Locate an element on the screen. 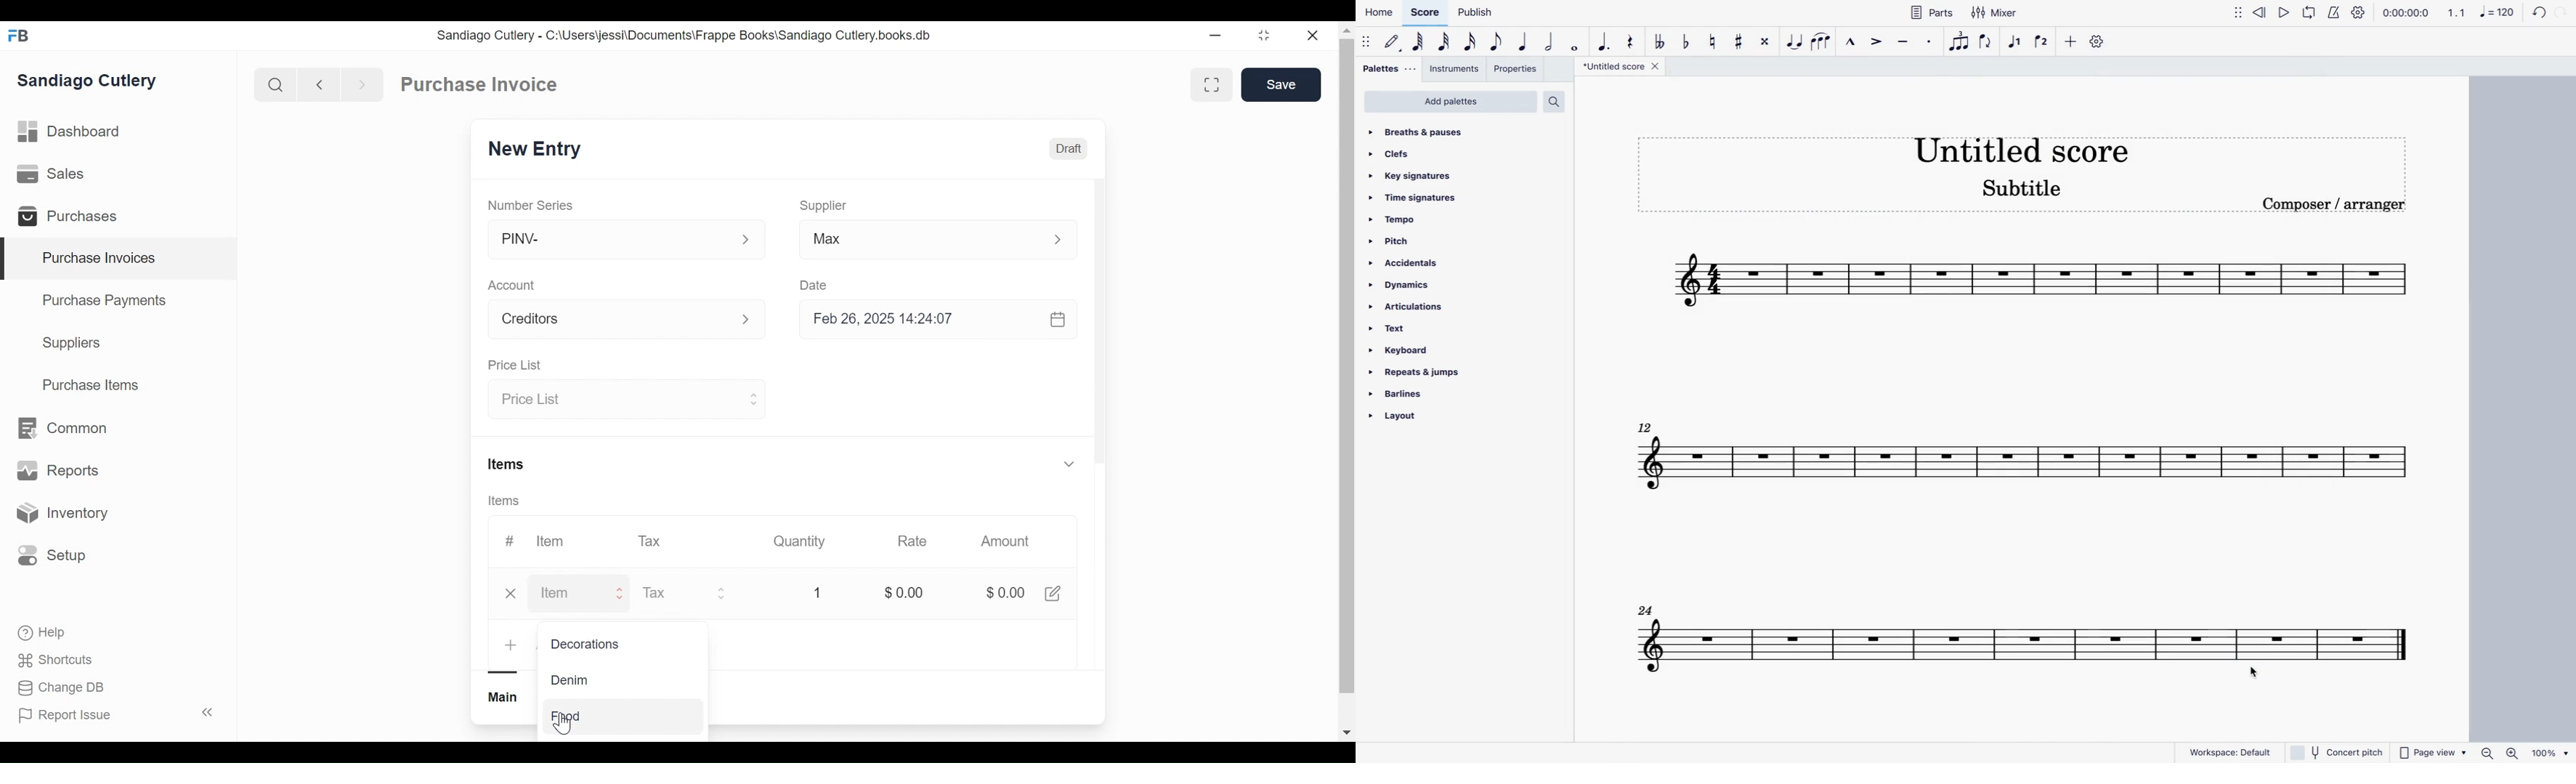 This screenshot has width=2576, height=784. Expand is located at coordinates (1060, 239).